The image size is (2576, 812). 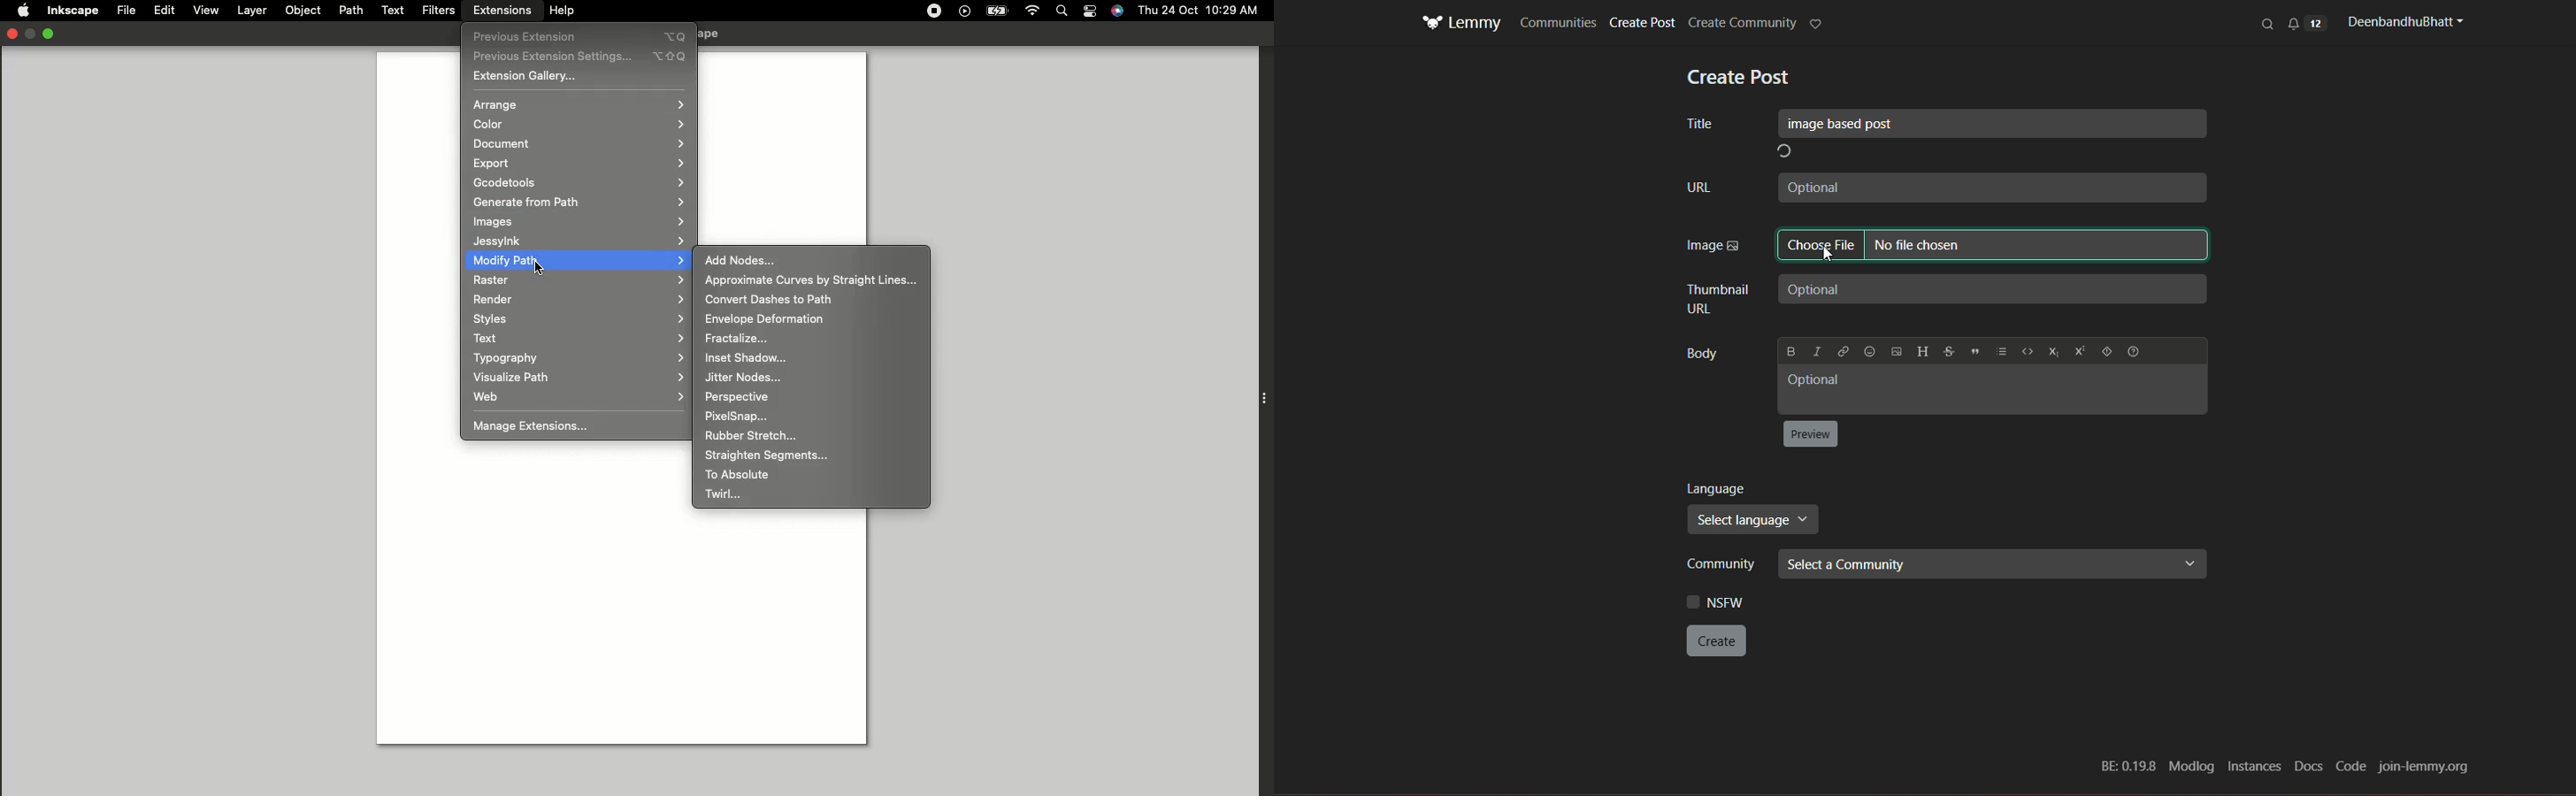 What do you see at coordinates (580, 57) in the screenshot?
I see `Previous extension settings` at bounding box center [580, 57].